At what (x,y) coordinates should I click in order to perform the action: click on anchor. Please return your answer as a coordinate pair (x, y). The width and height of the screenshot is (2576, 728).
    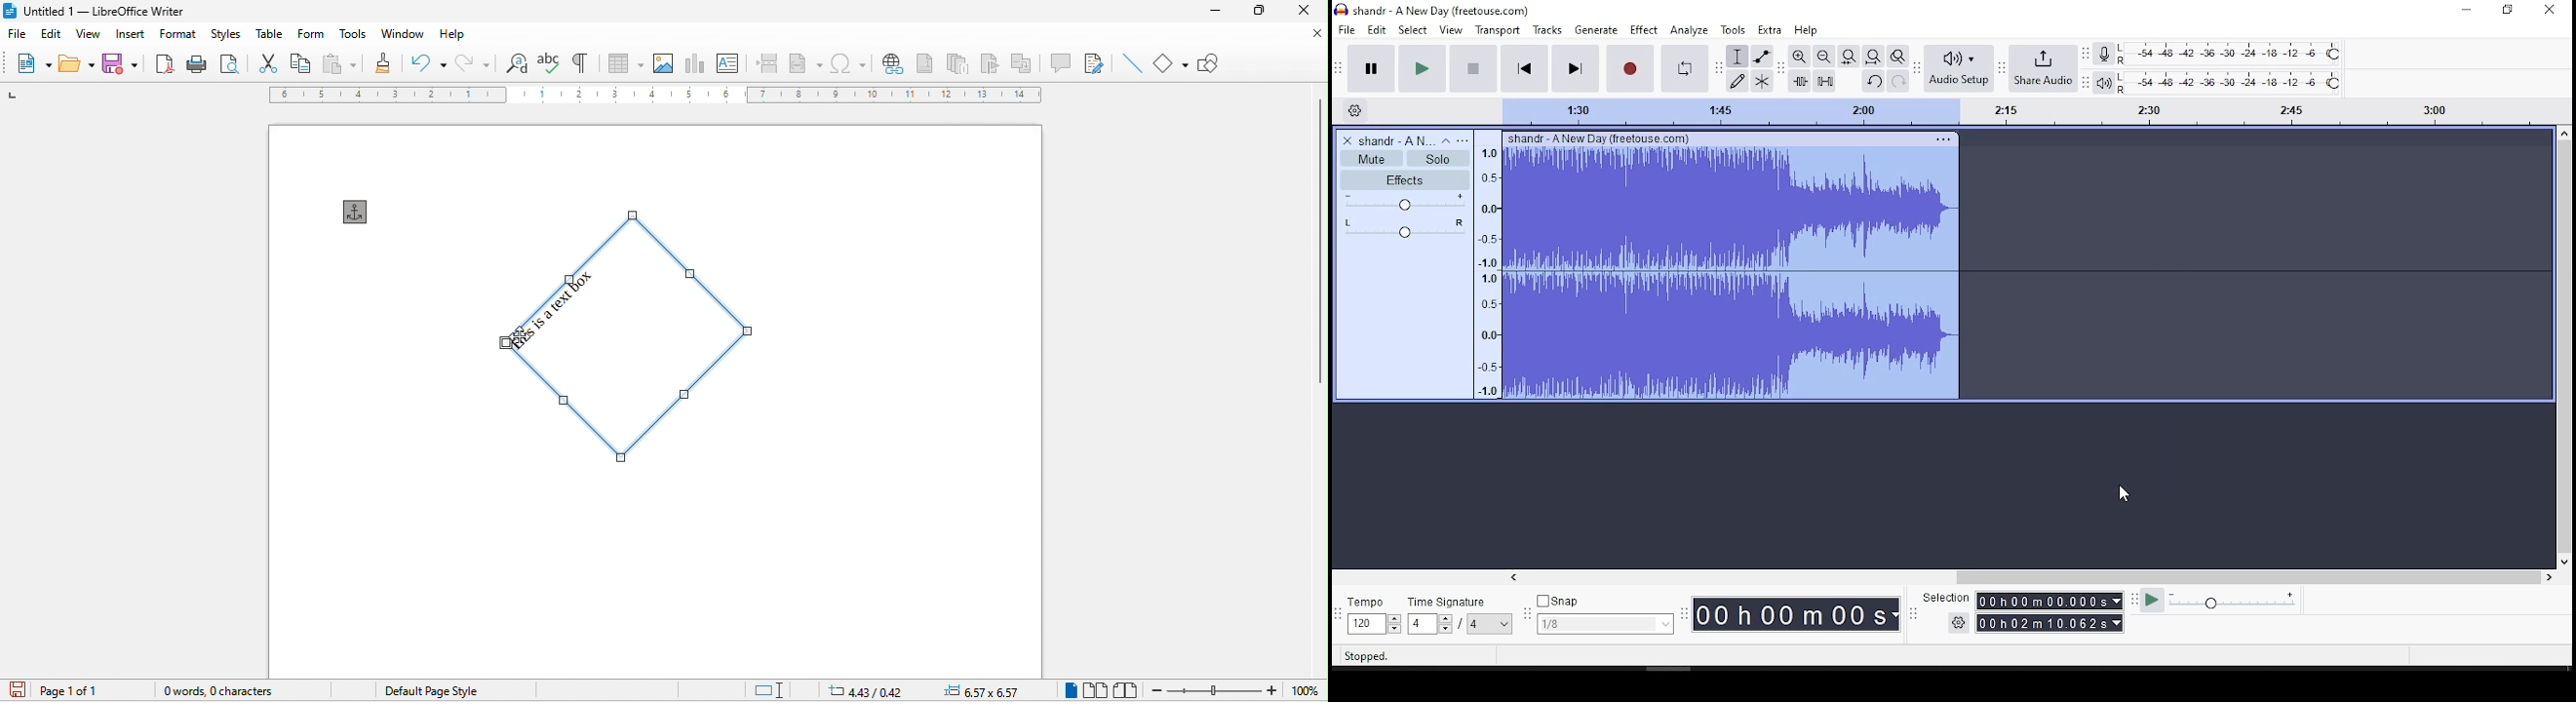
    Looking at the image, I should click on (360, 212).